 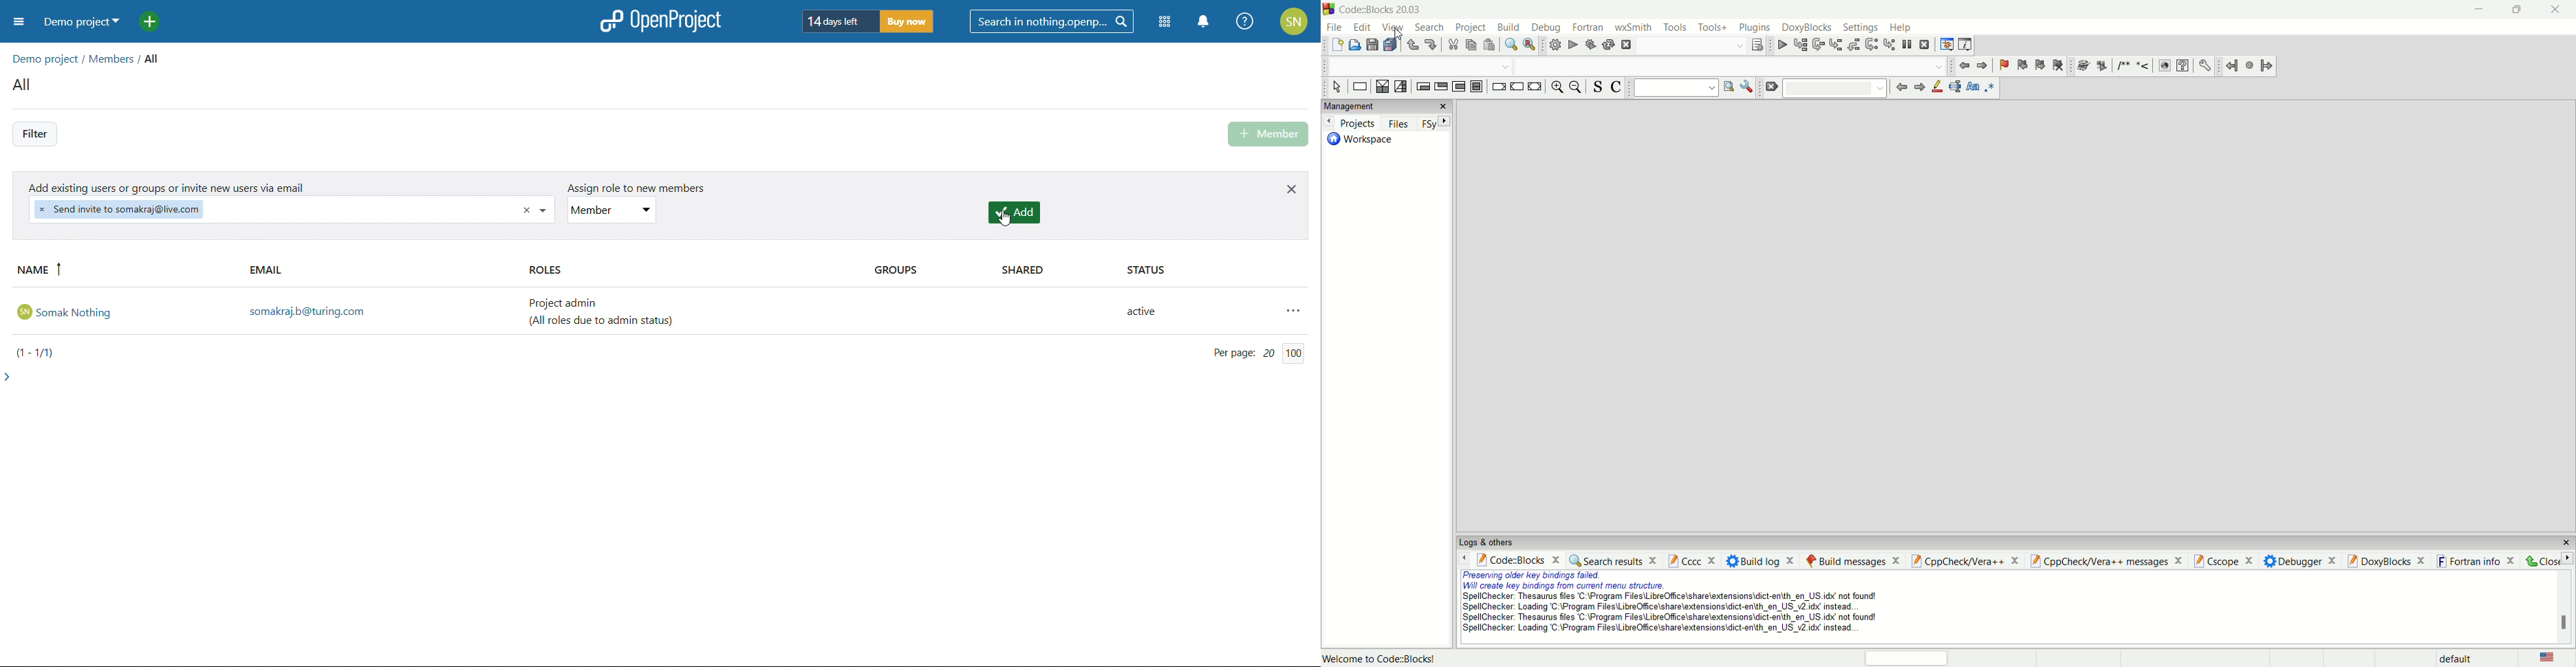 I want to click on Cccc, so click(x=1693, y=560).